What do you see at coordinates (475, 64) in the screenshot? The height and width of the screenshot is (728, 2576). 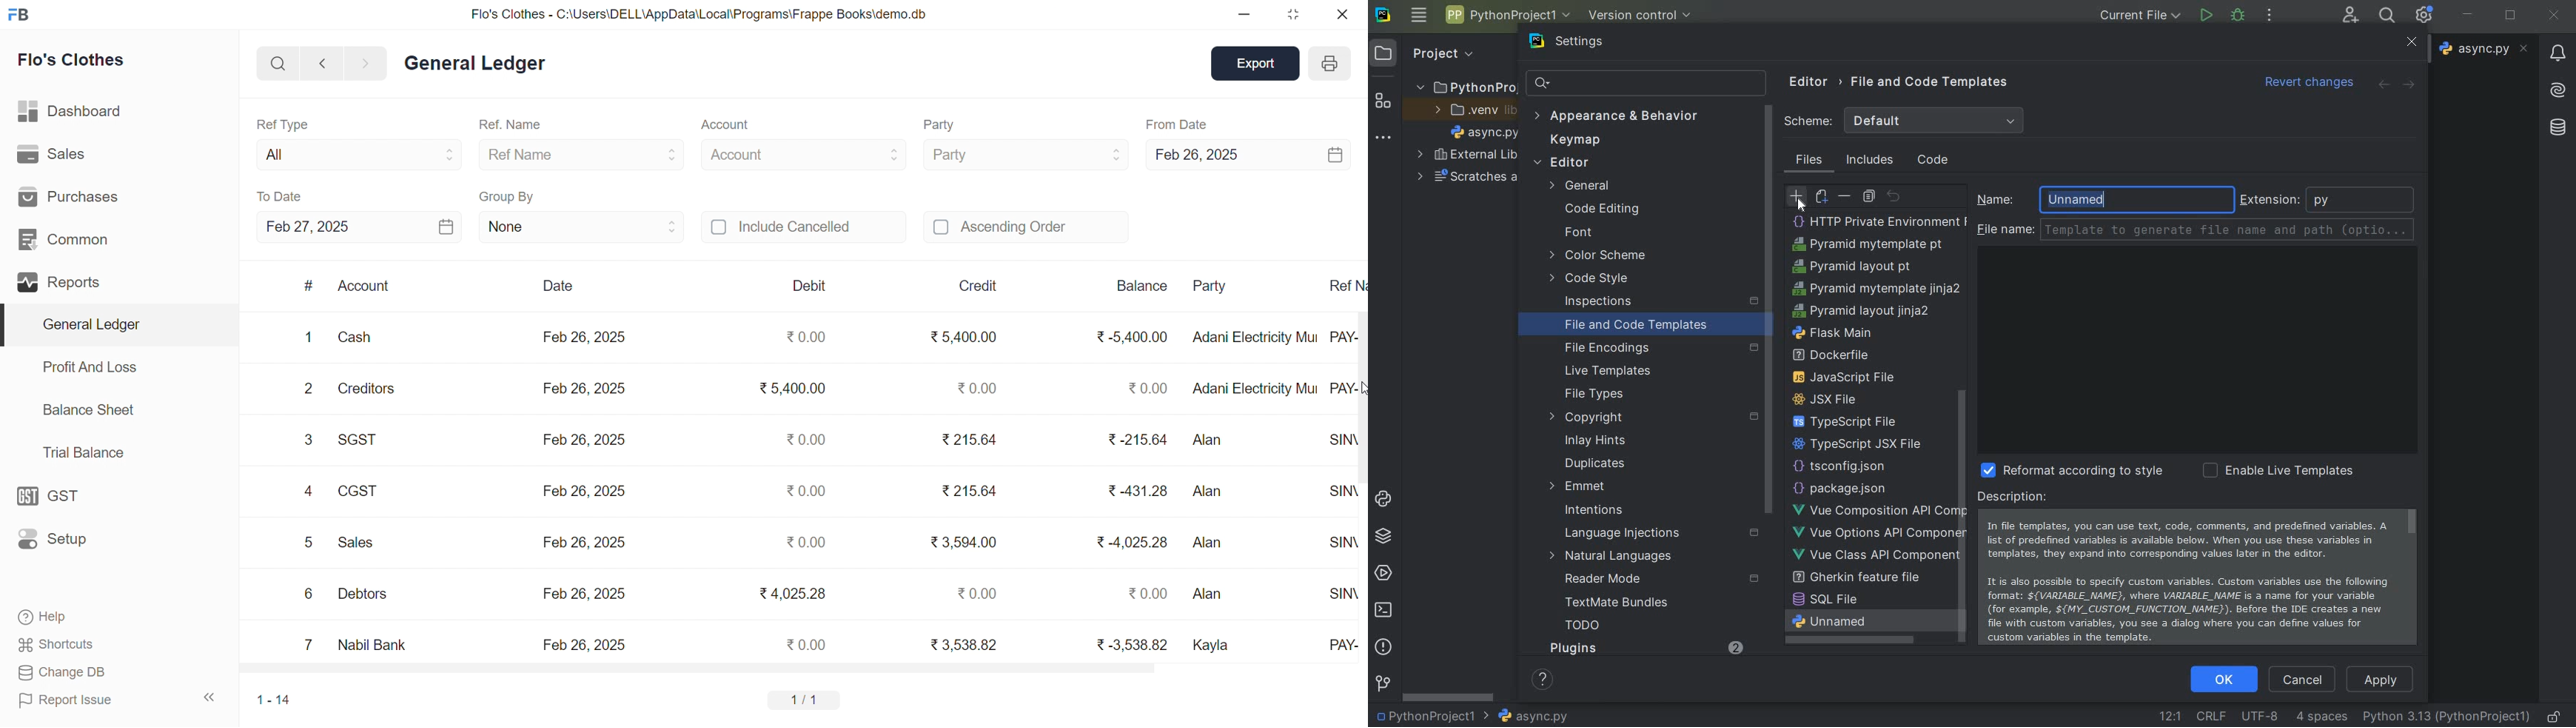 I see `General Ledger` at bounding box center [475, 64].